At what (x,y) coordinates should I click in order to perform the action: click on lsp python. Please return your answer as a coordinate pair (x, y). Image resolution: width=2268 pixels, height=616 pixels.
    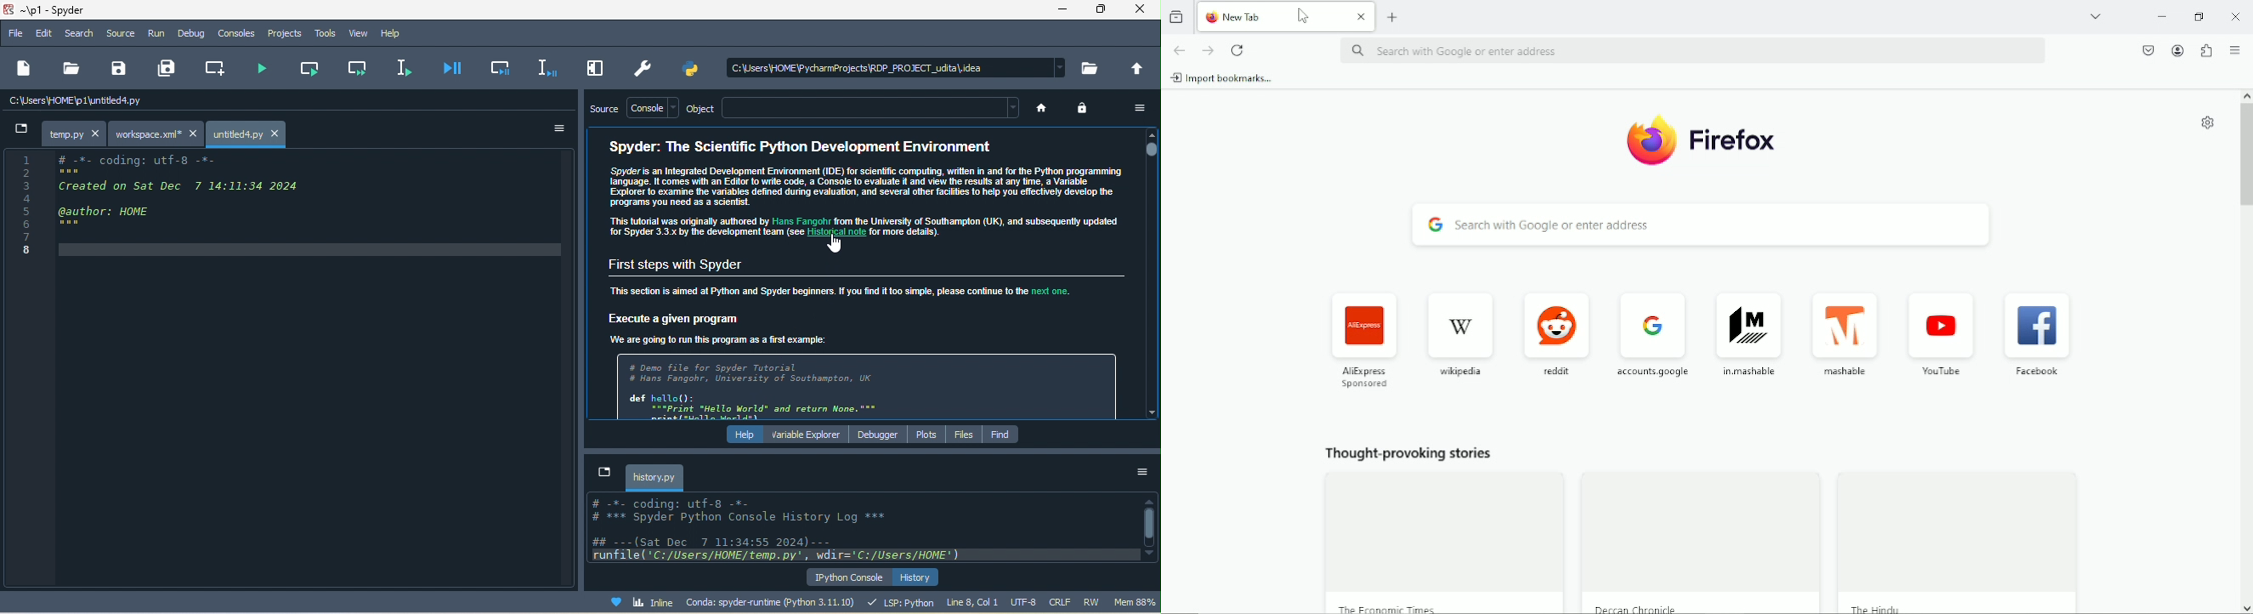
    Looking at the image, I should click on (905, 604).